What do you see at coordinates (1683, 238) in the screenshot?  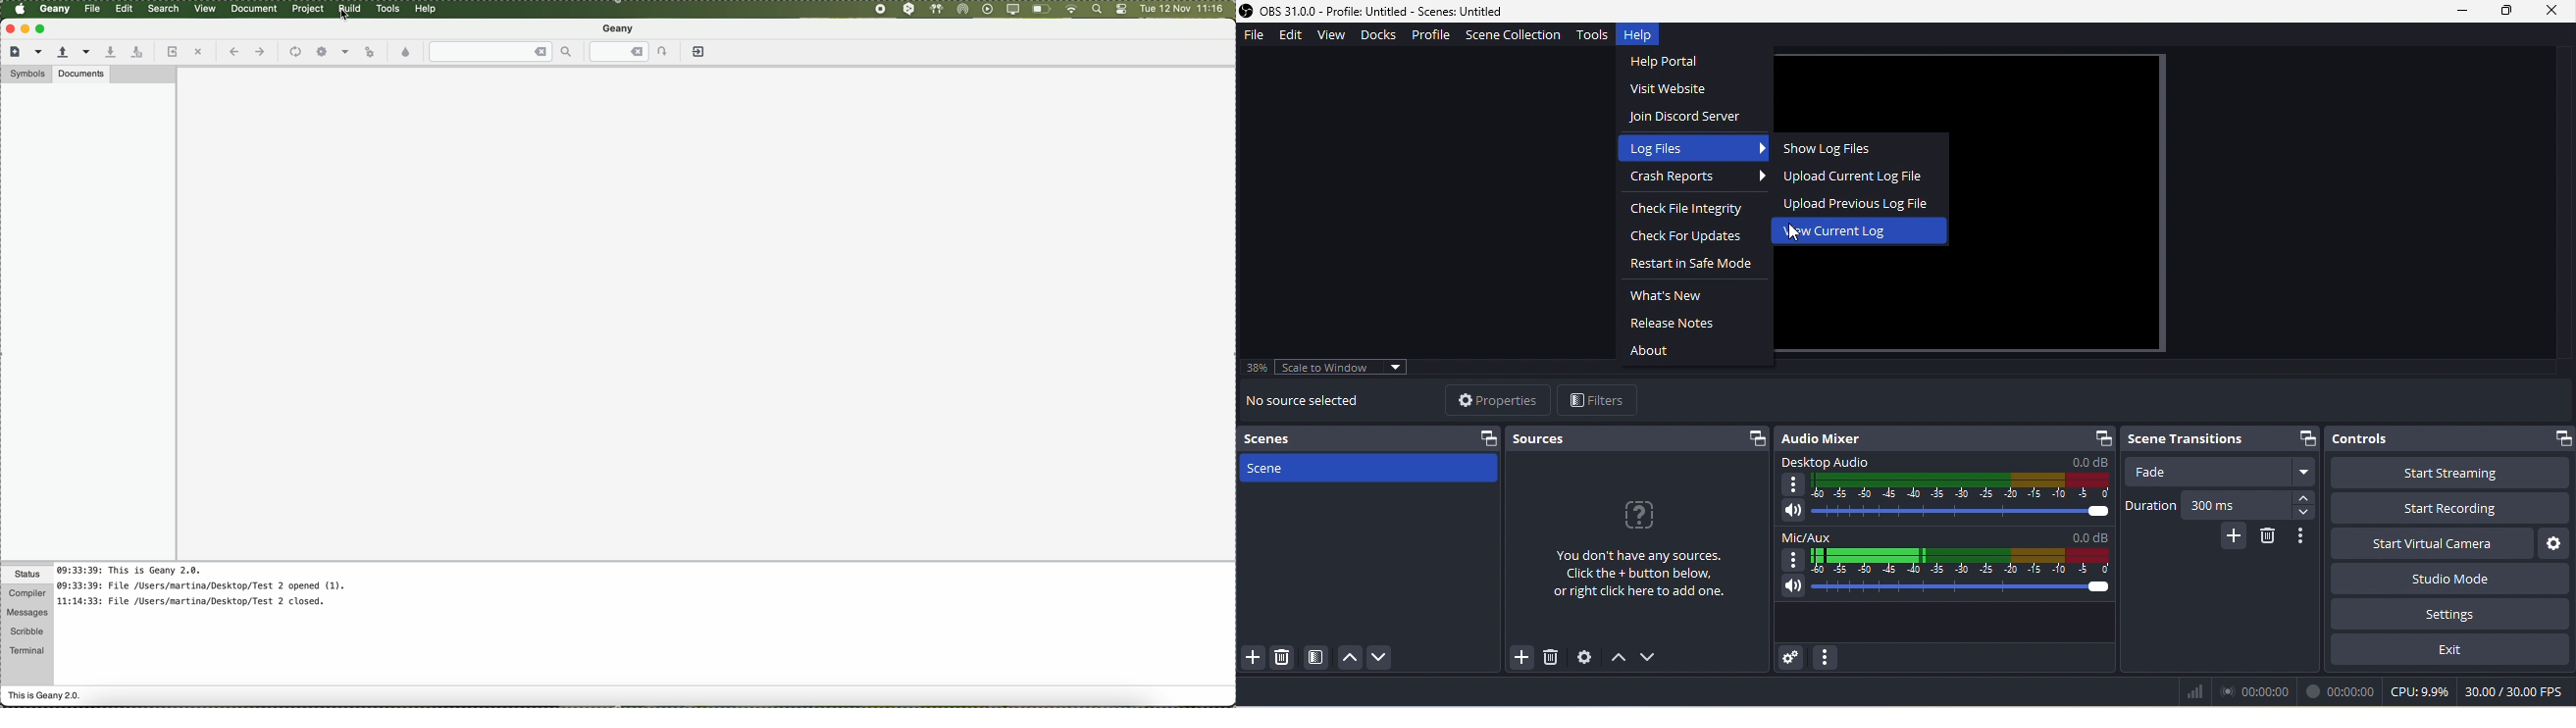 I see `check for updates` at bounding box center [1683, 238].